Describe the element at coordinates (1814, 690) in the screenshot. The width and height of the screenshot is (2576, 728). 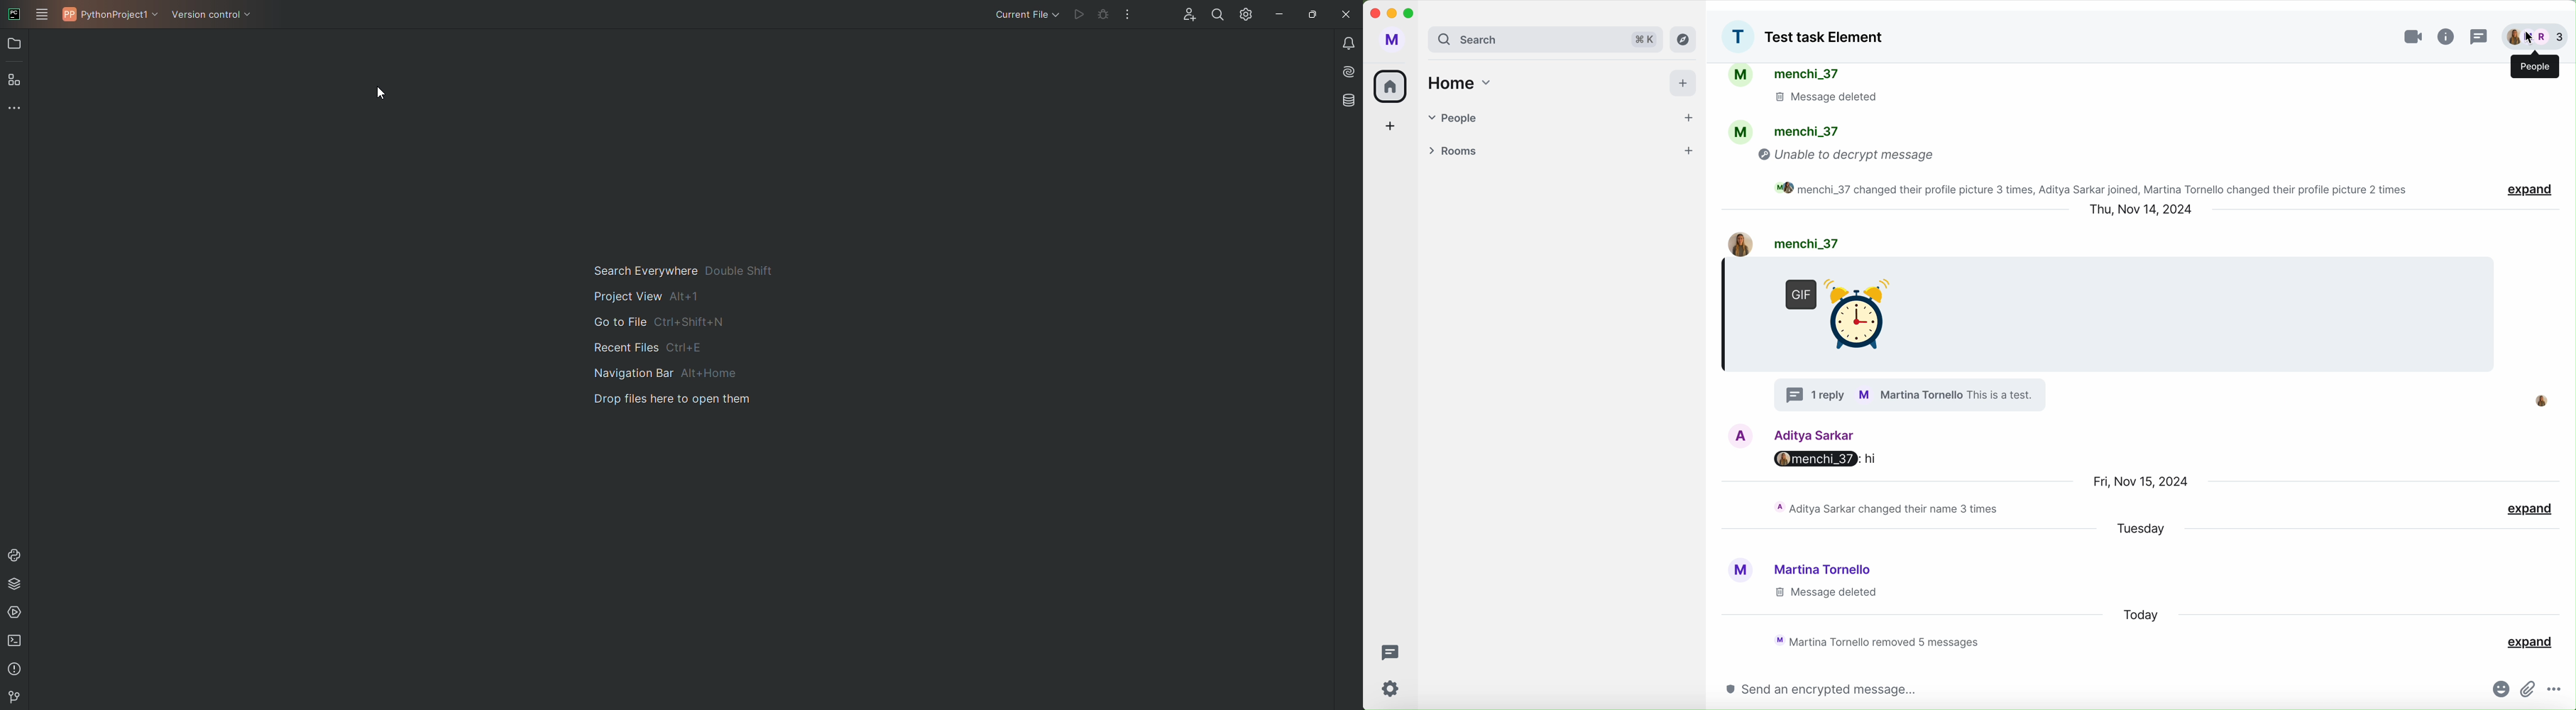
I see `send an encrypted message` at that location.